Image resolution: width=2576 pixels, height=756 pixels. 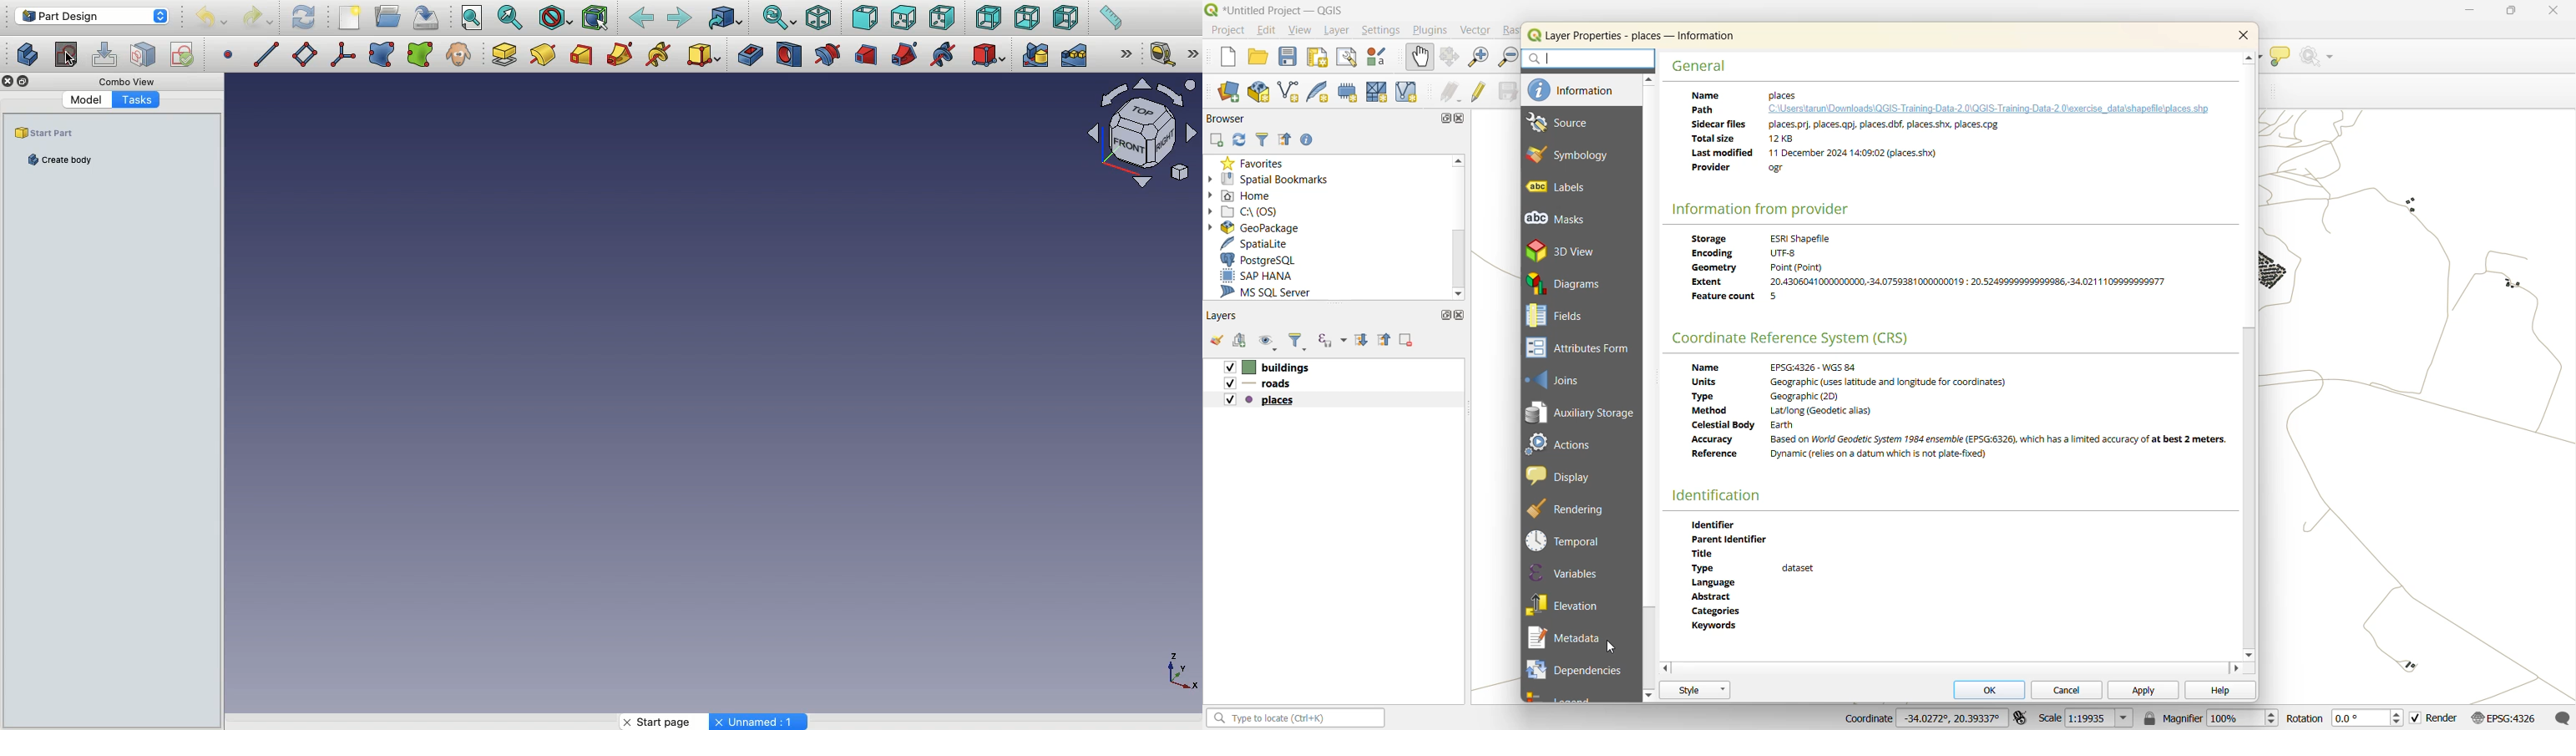 What do you see at coordinates (1479, 93) in the screenshot?
I see `toggle edits` at bounding box center [1479, 93].